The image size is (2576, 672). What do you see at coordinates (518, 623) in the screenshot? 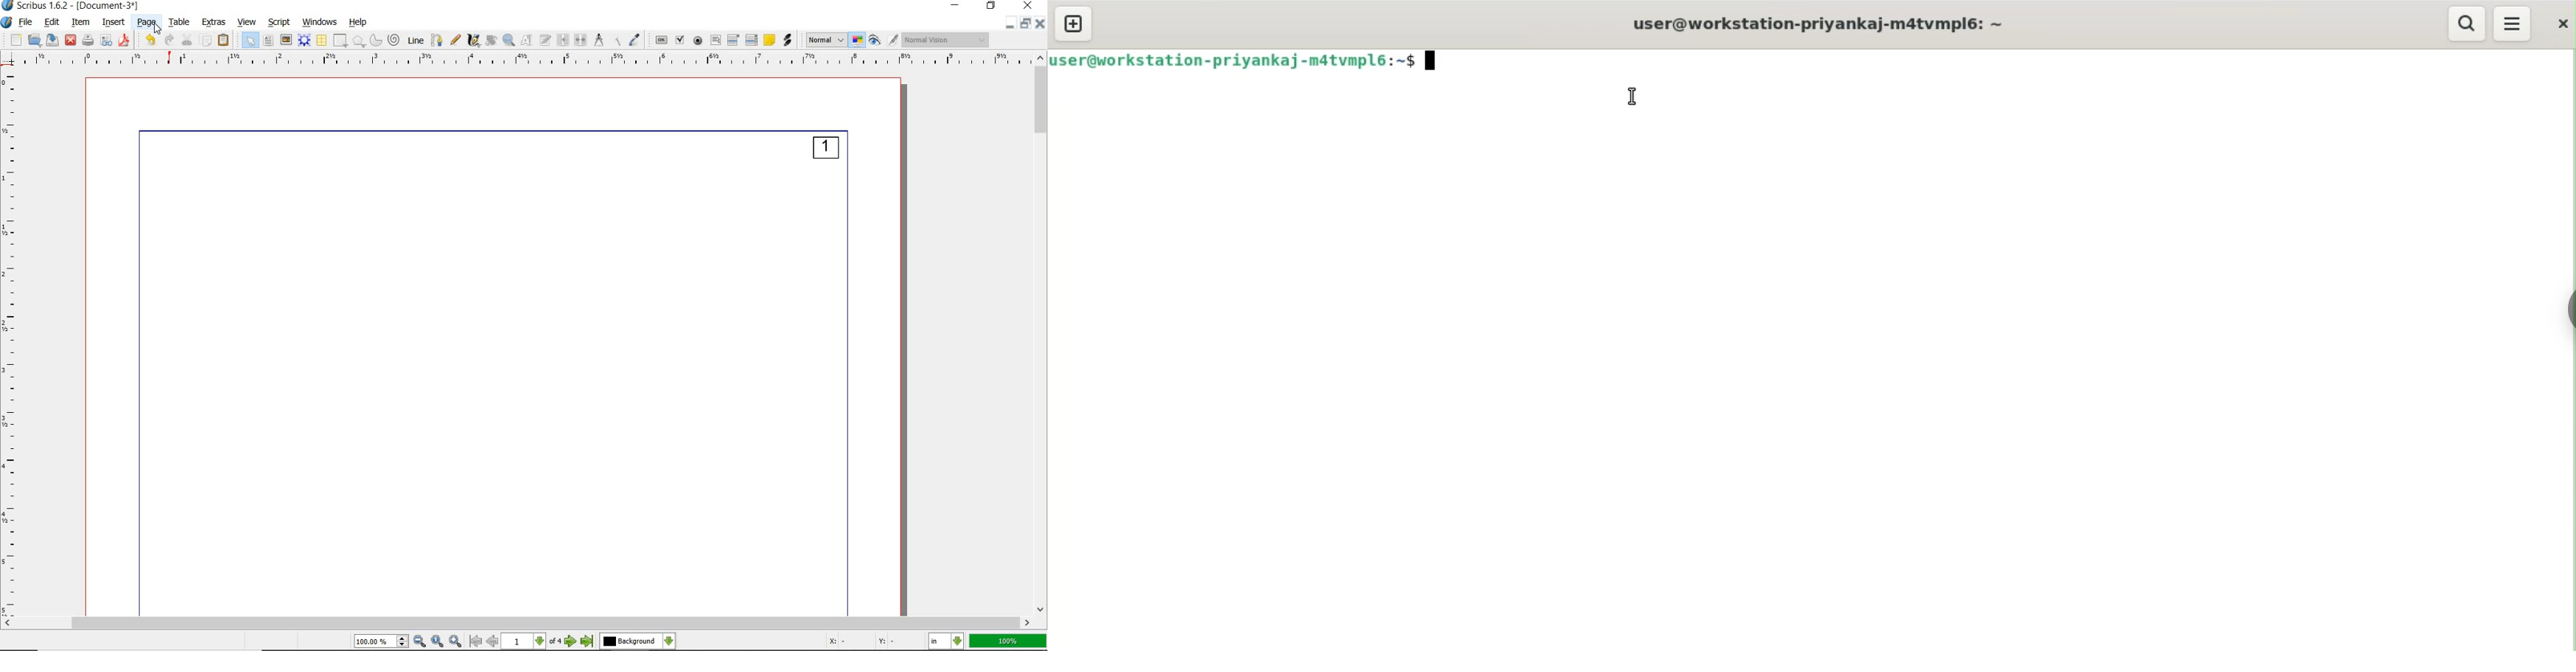
I see `scrollbar` at bounding box center [518, 623].